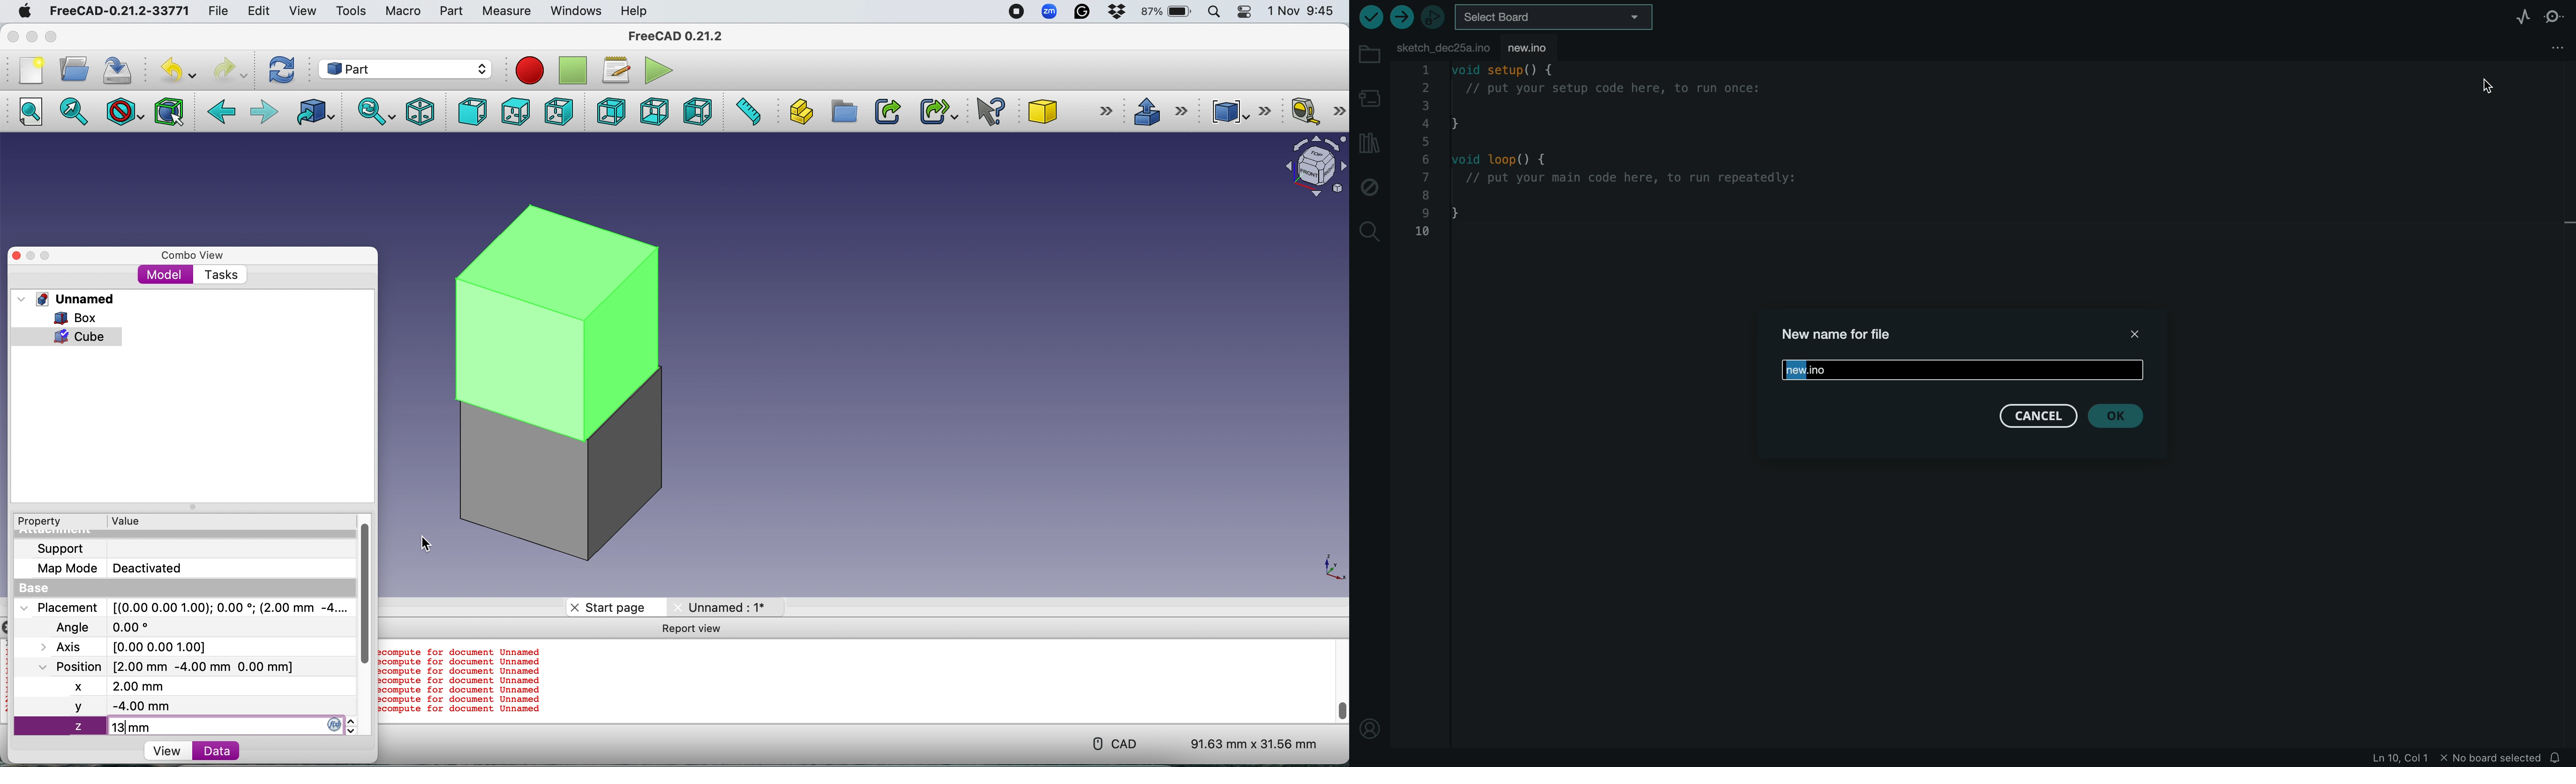 The width and height of the screenshot is (2576, 784). What do you see at coordinates (220, 276) in the screenshot?
I see `Tasks` at bounding box center [220, 276].